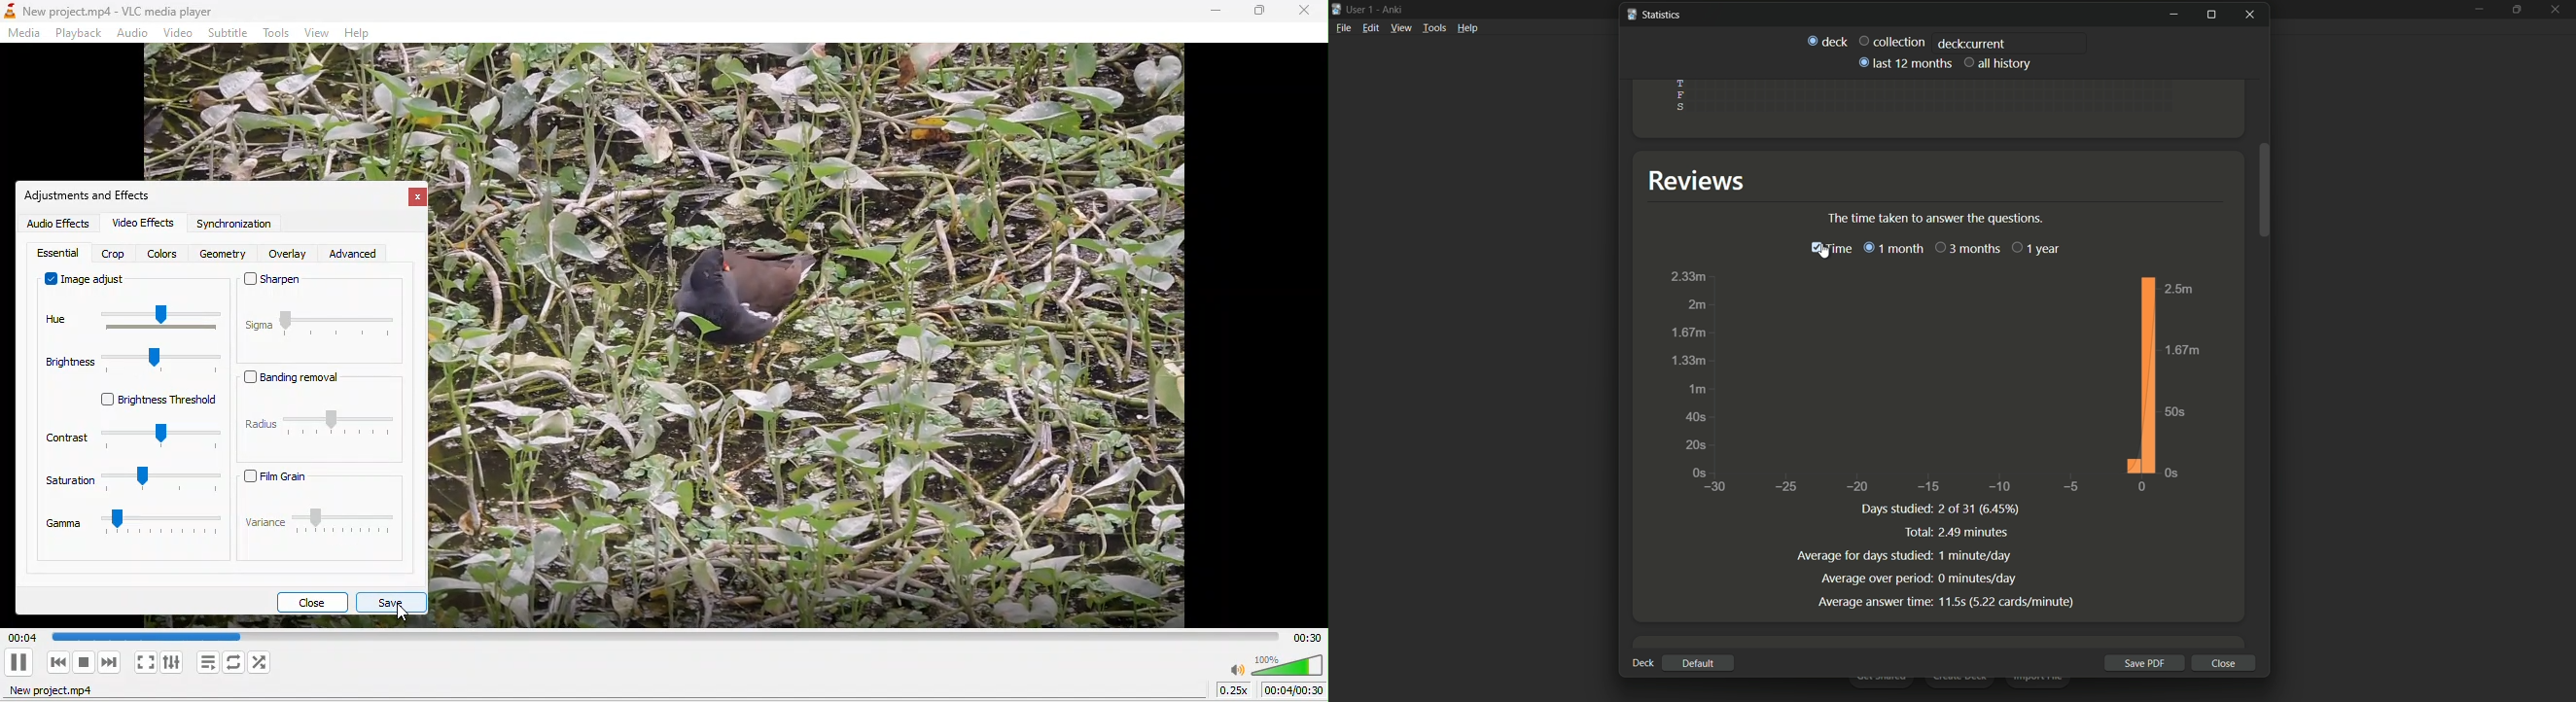  I want to click on toggle the video in fullscreen, so click(144, 665).